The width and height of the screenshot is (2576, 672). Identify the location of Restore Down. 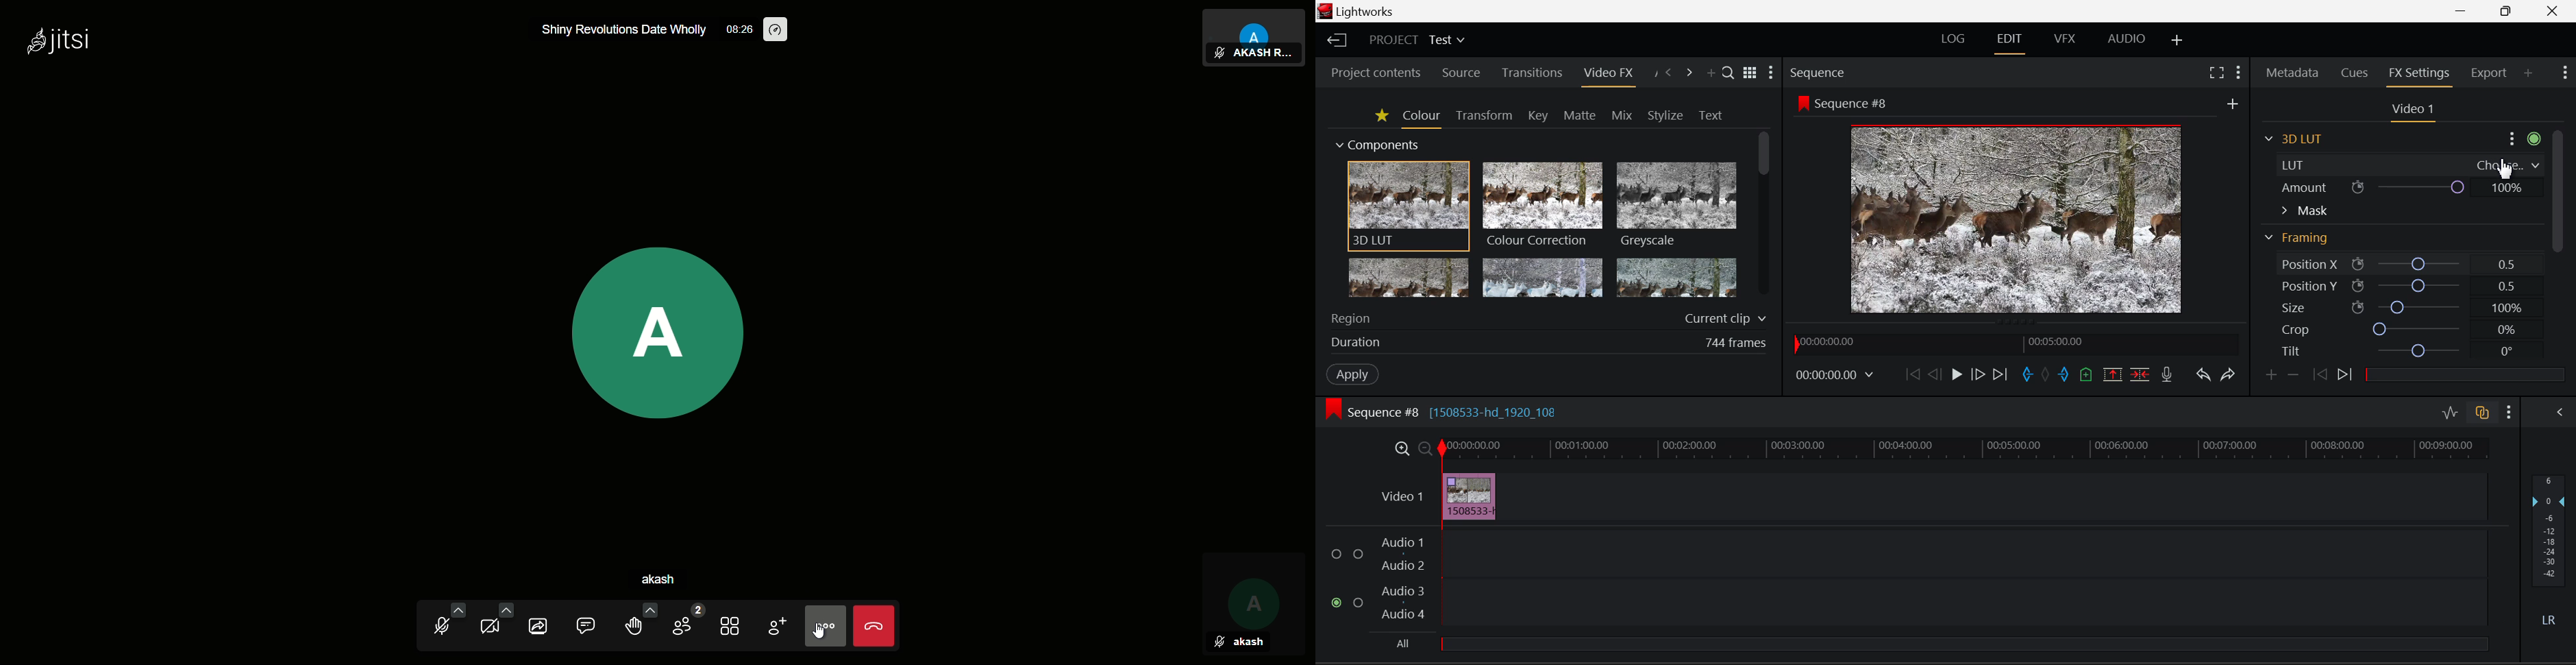
(2463, 11).